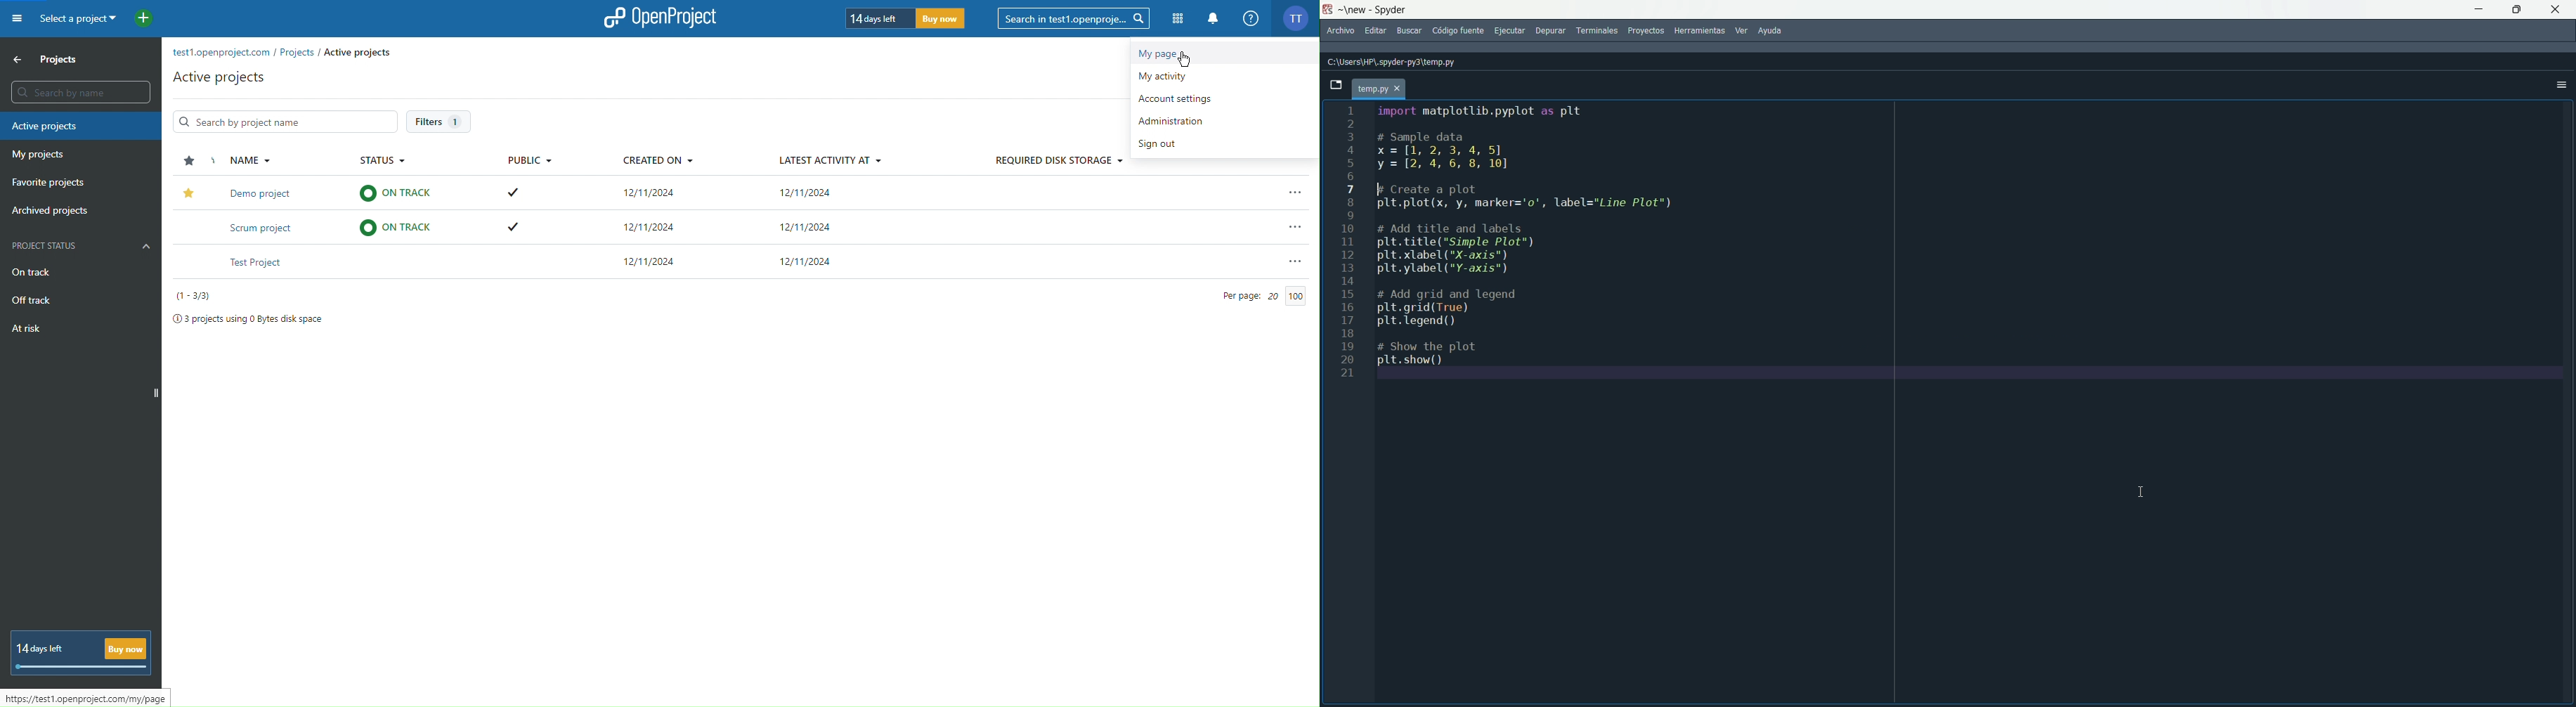 The height and width of the screenshot is (728, 2576). I want to click on Trial Timer, so click(906, 16).